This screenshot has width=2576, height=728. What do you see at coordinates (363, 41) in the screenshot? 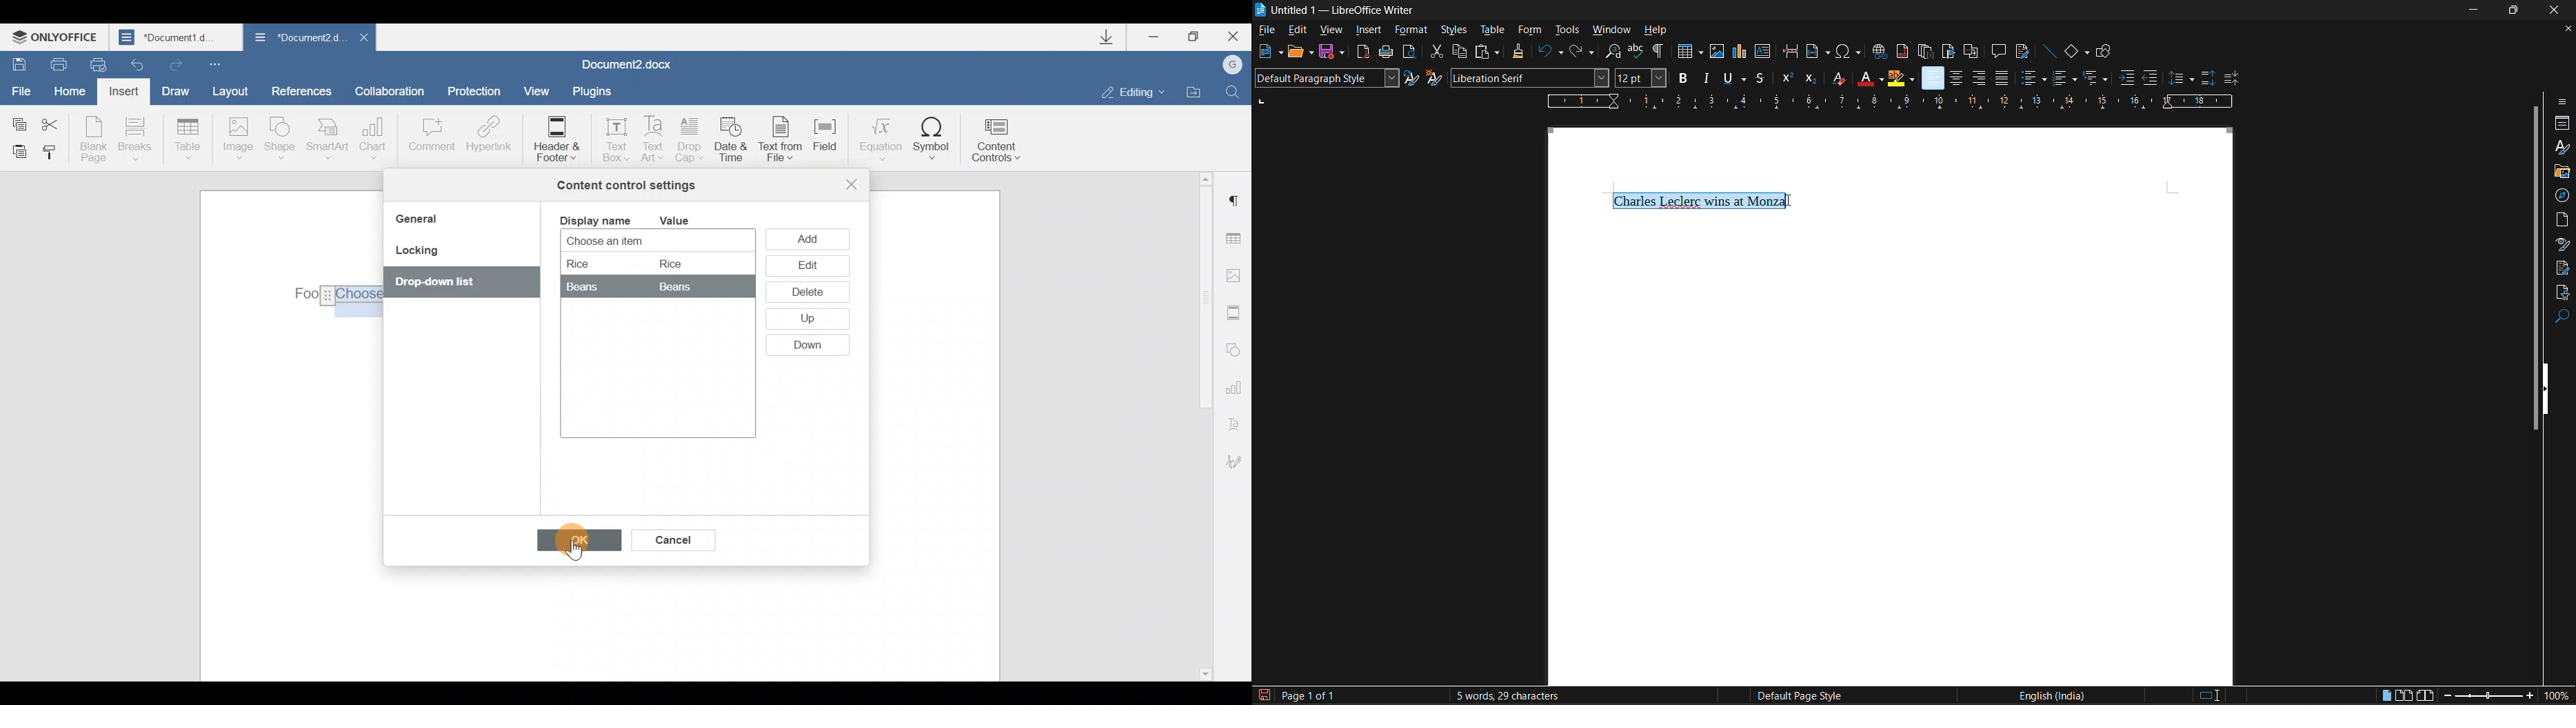
I see `Close` at bounding box center [363, 41].